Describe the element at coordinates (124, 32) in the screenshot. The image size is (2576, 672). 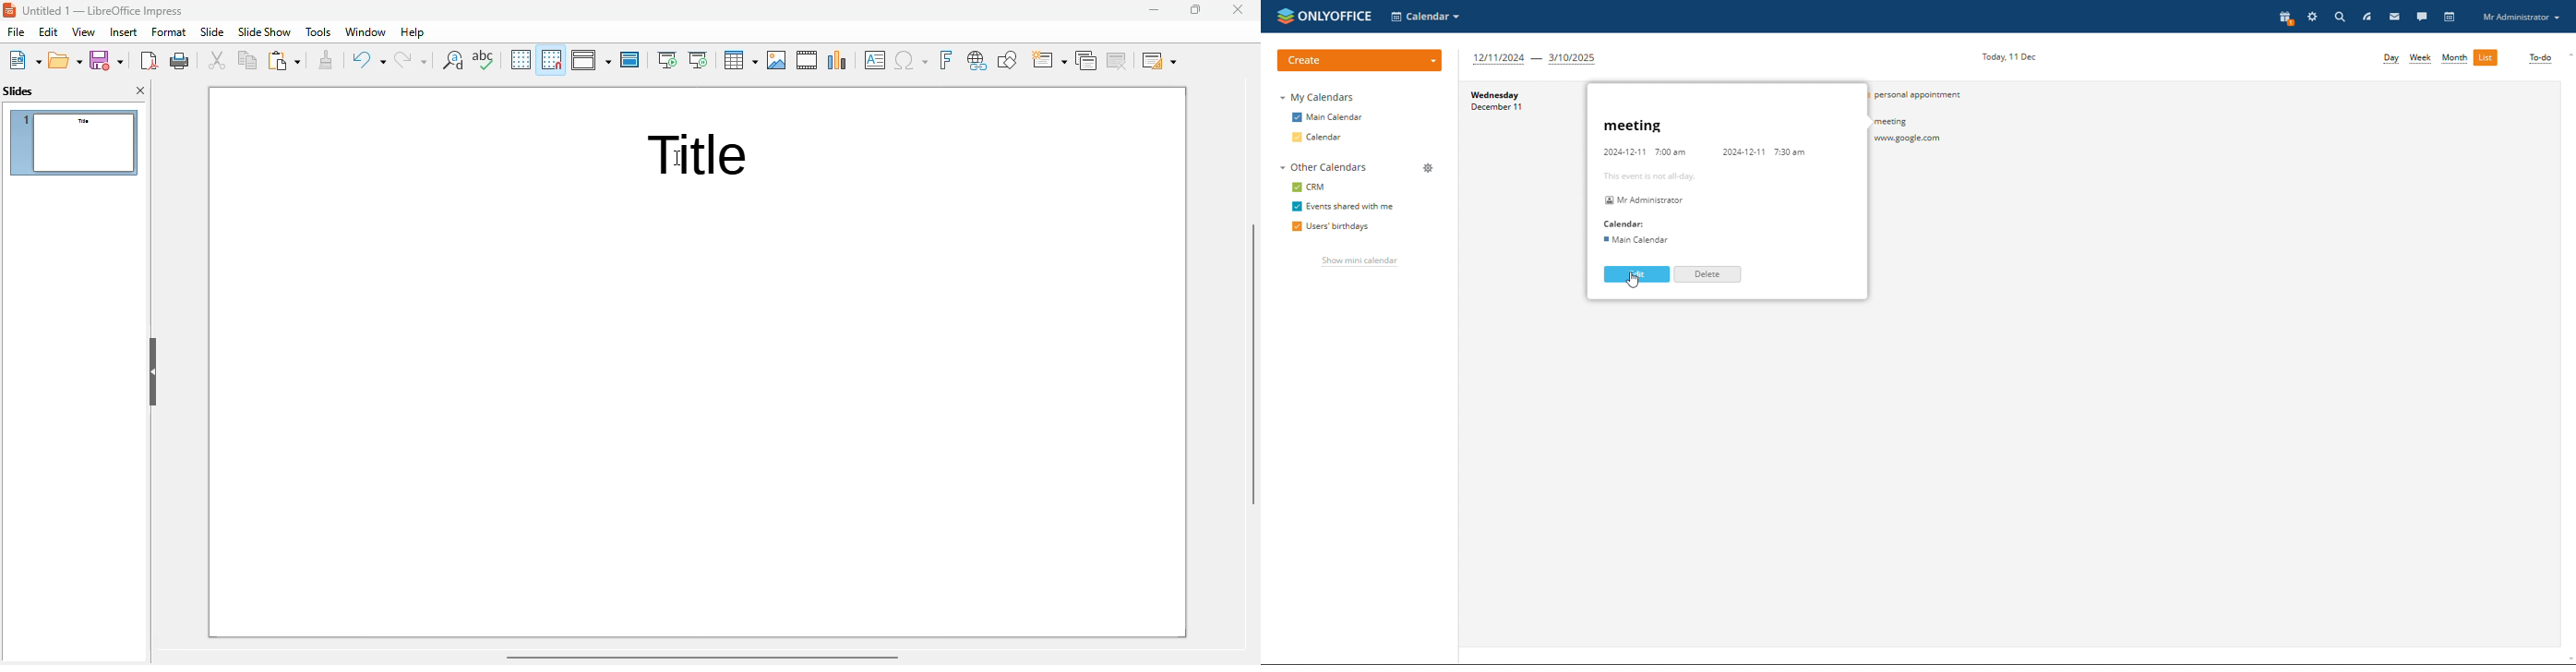
I see `insert` at that location.